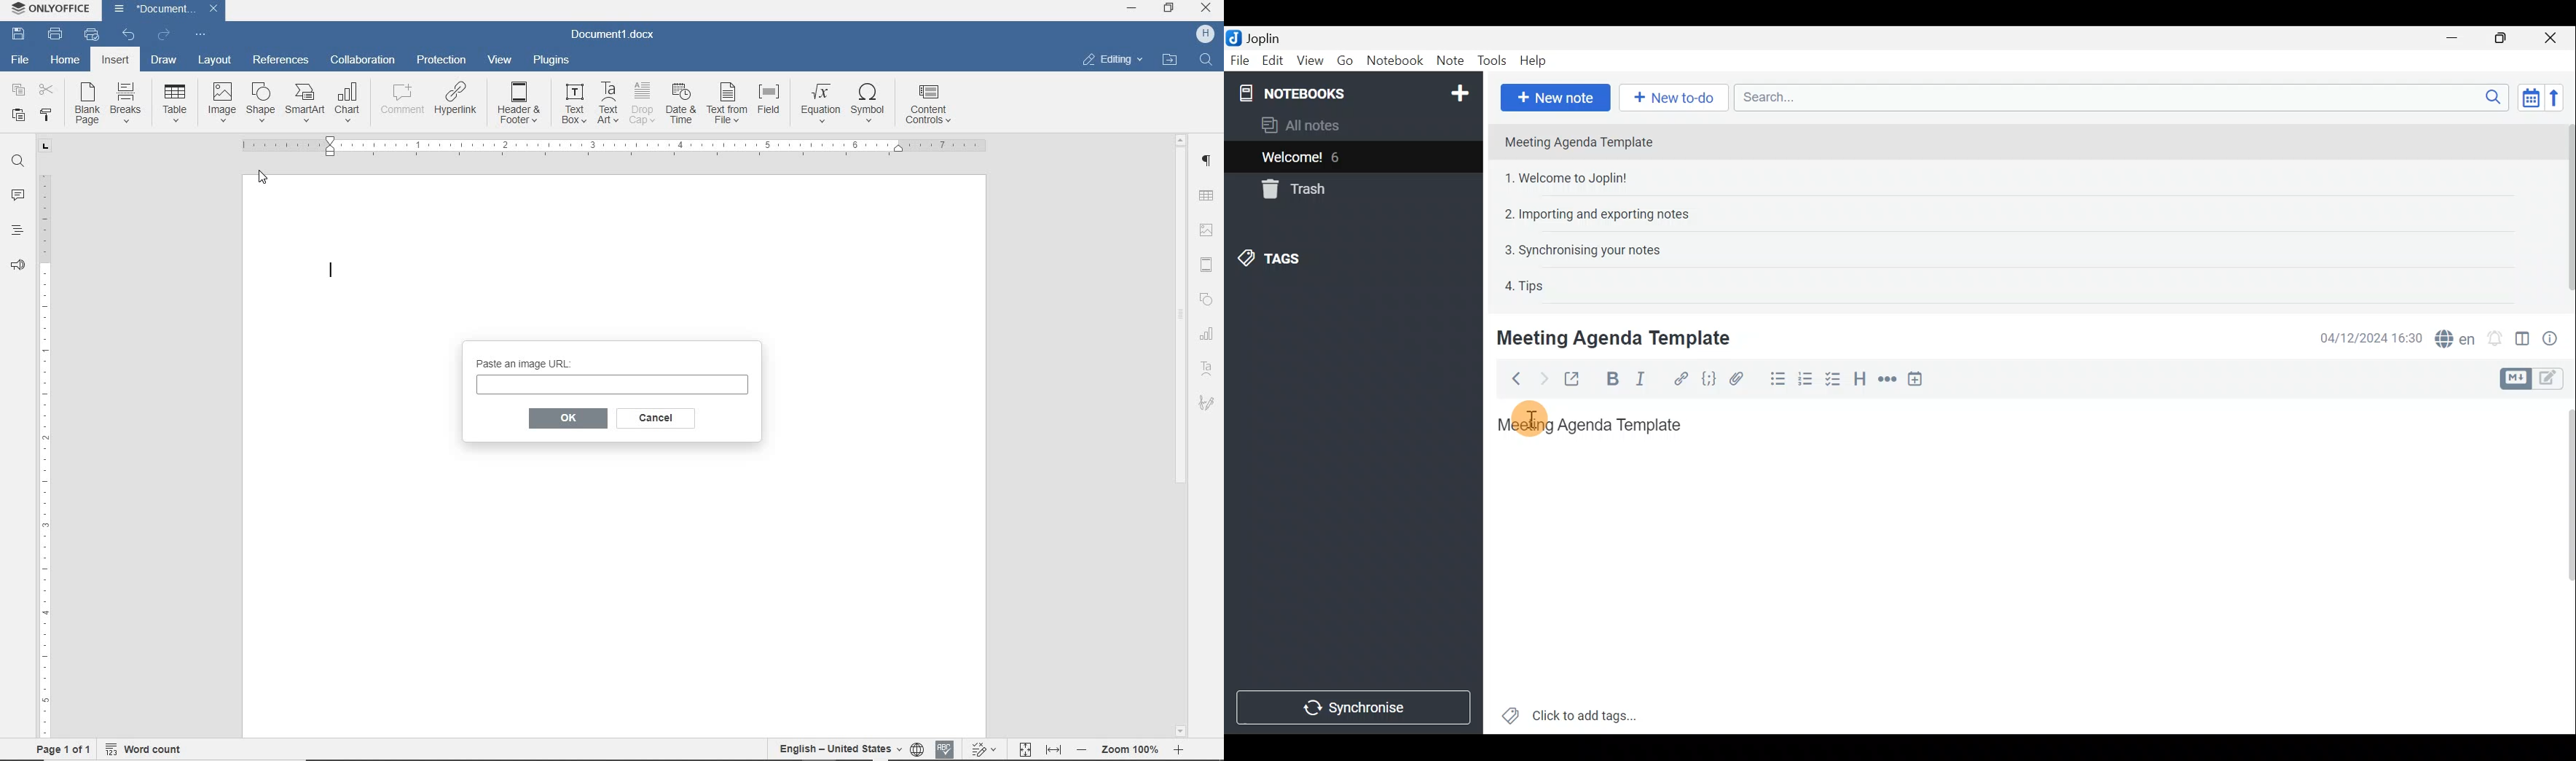 This screenshot has width=2576, height=784. Describe the element at coordinates (1291, 189) in the screenshot. I see `Trash` at that location.